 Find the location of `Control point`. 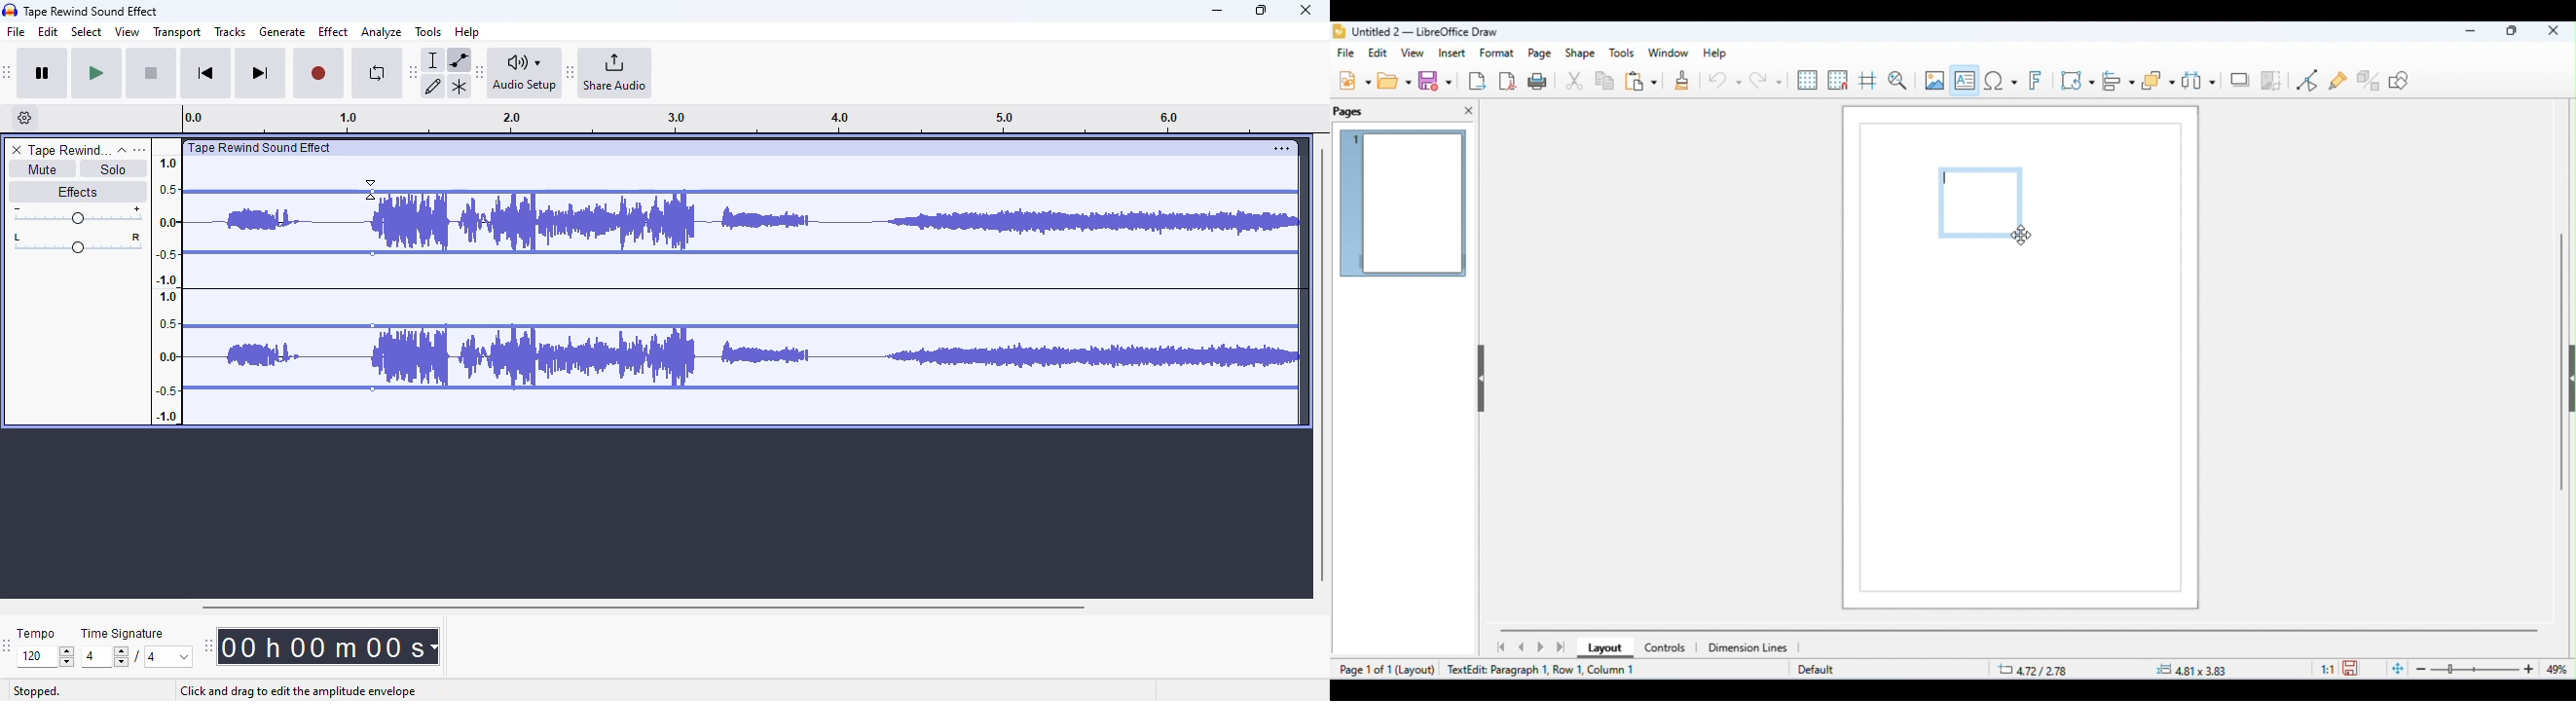

Control point is located at coordinates (373, 192).